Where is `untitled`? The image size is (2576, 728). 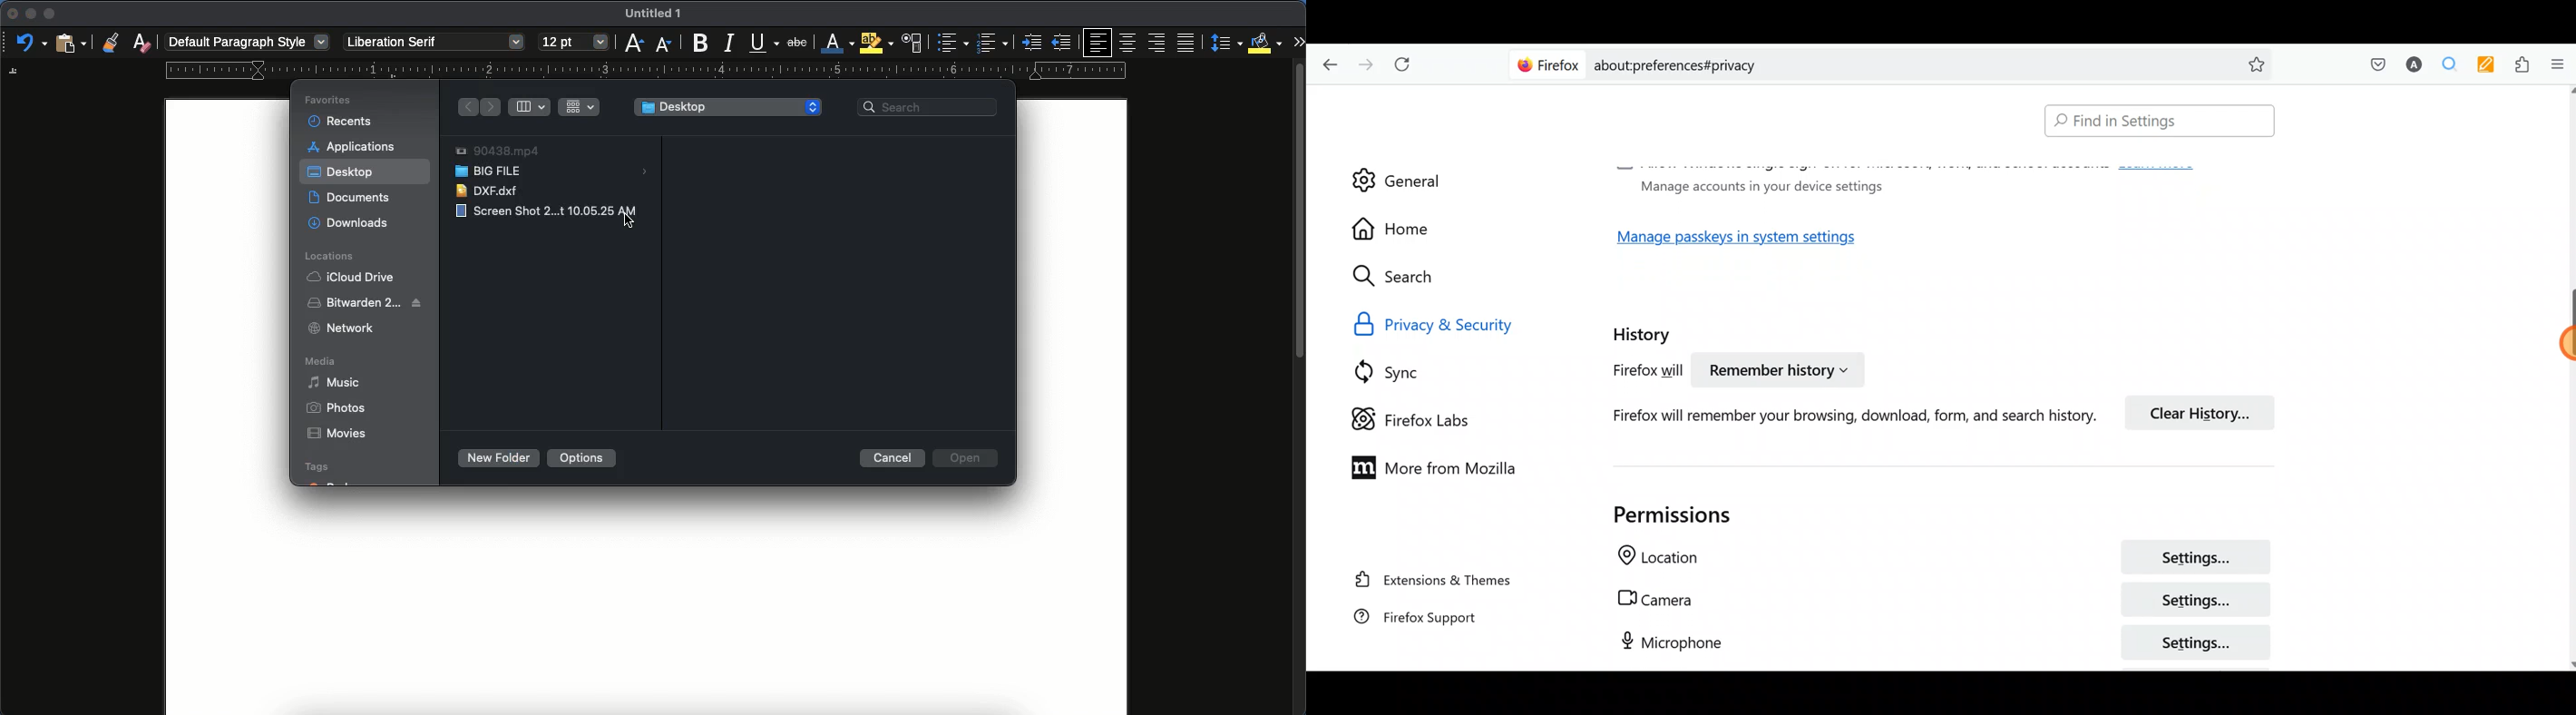
untitled is located at coordinates (649, 15).